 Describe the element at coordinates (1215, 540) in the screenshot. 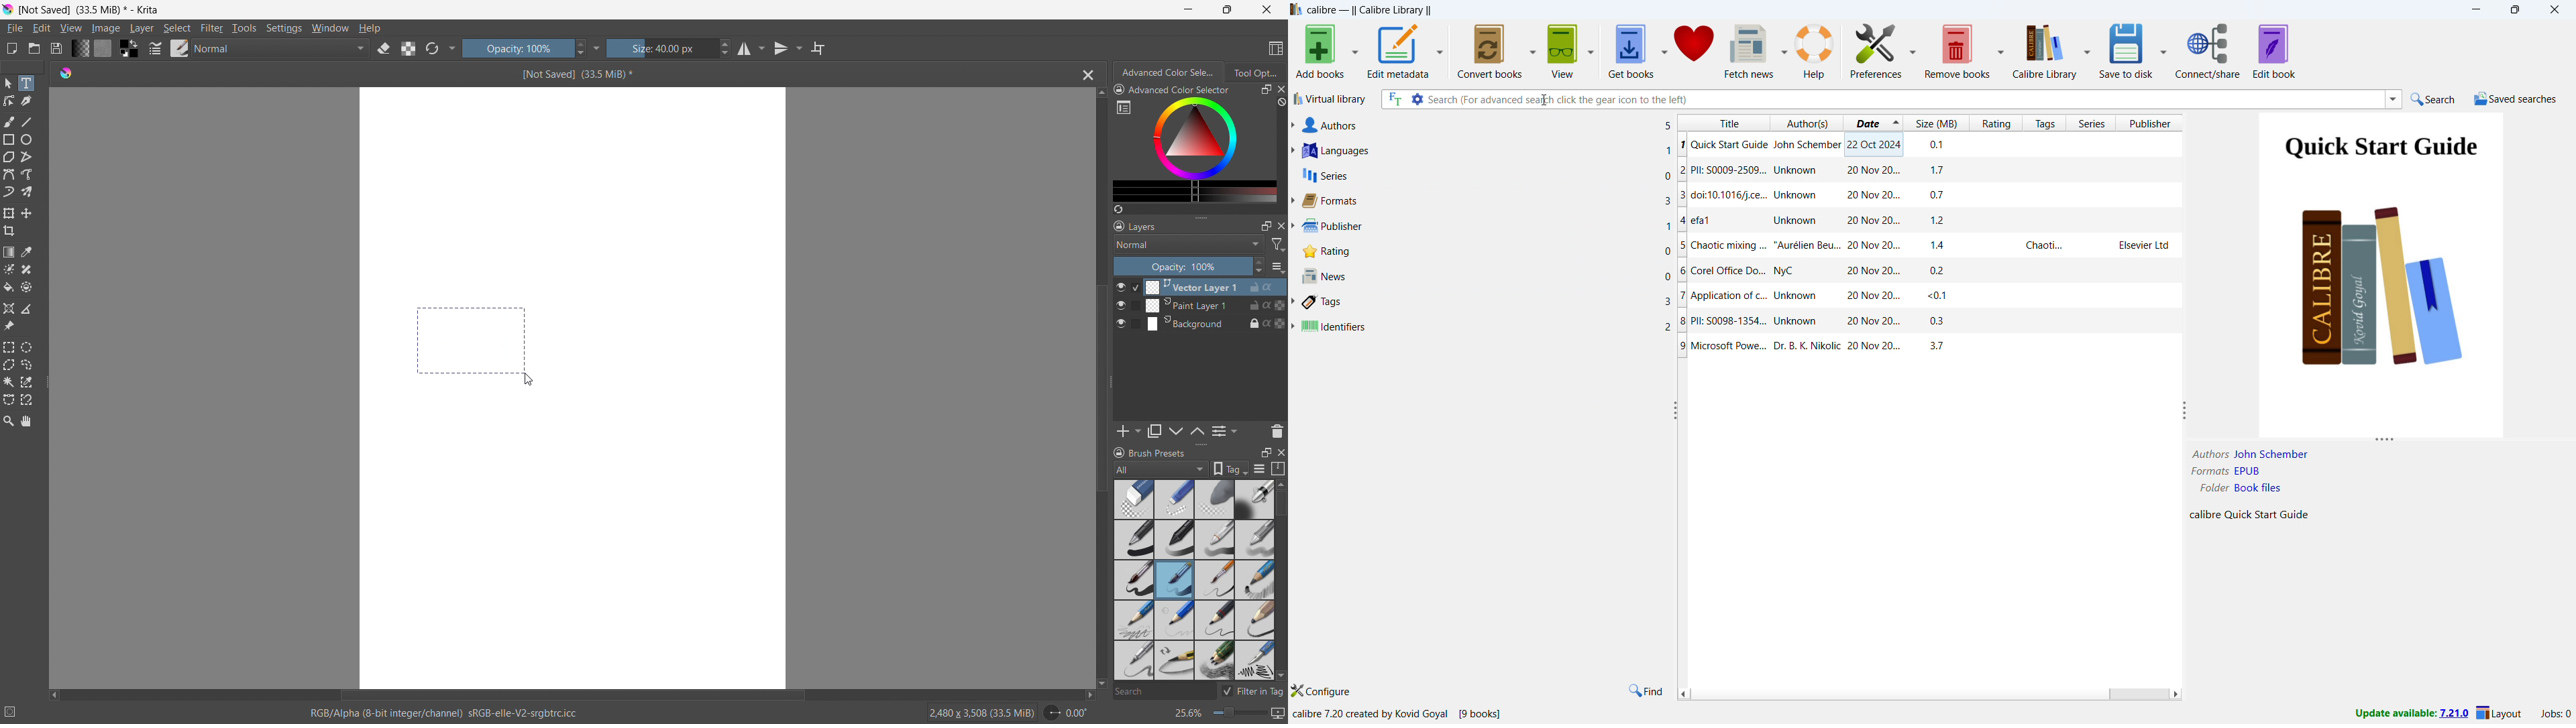

I see `pencil` at that location.